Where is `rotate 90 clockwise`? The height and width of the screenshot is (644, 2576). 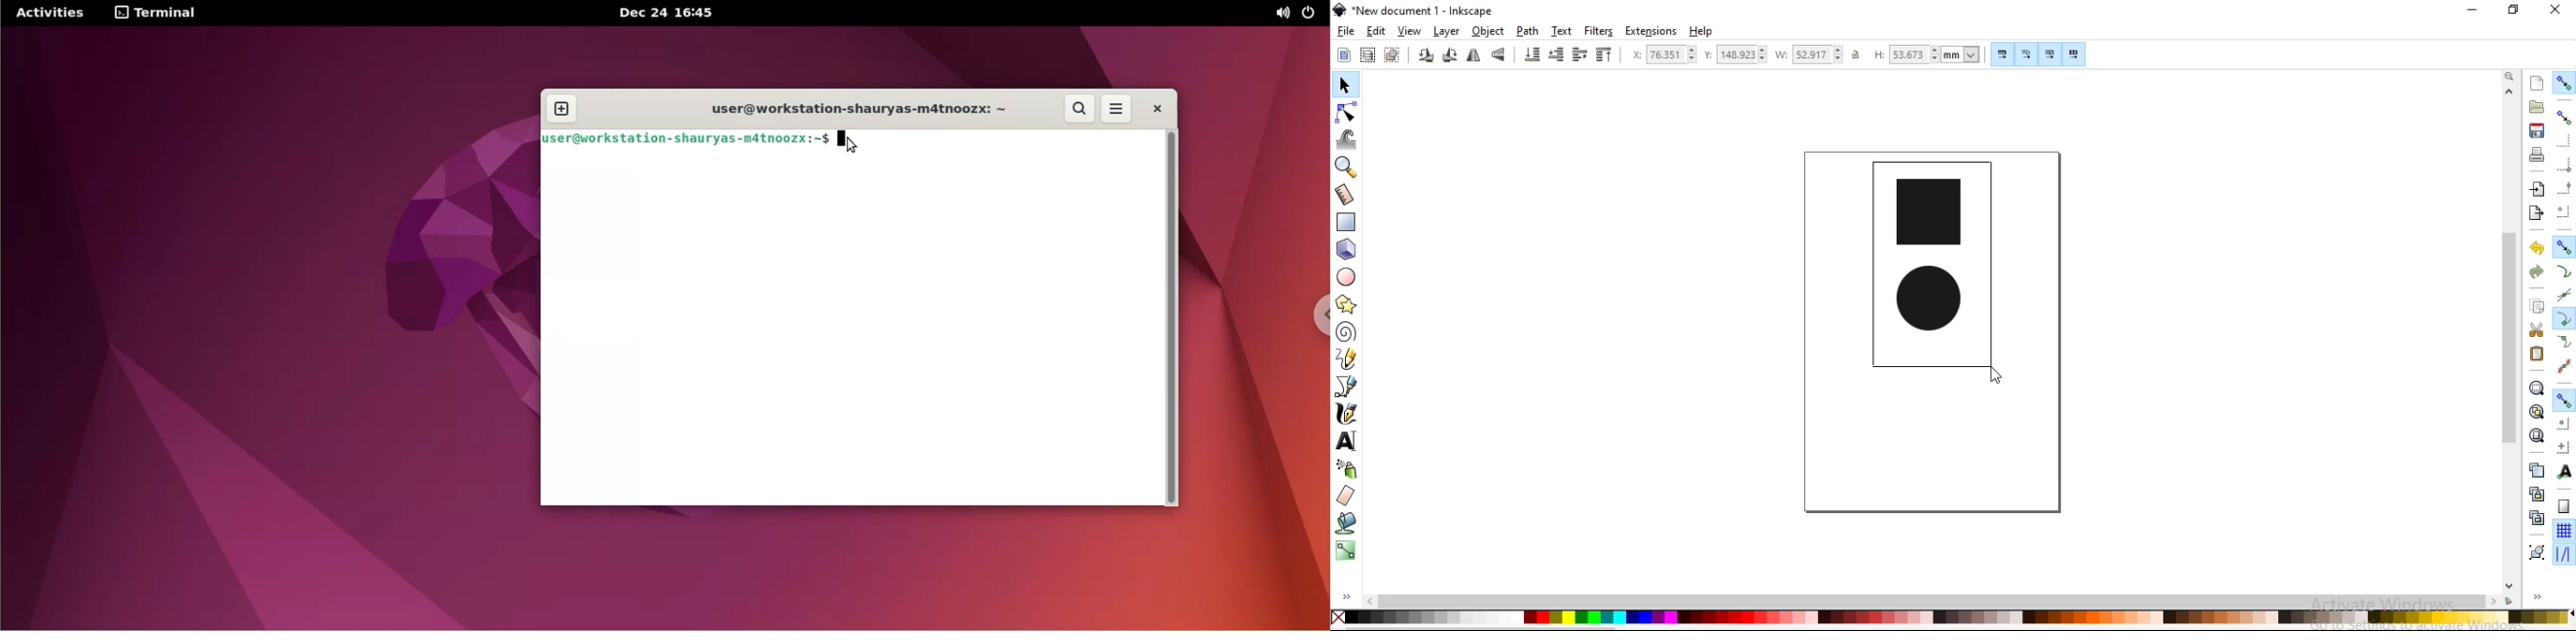 rotate 90 clockwise is located at coordinates (1449, 56).